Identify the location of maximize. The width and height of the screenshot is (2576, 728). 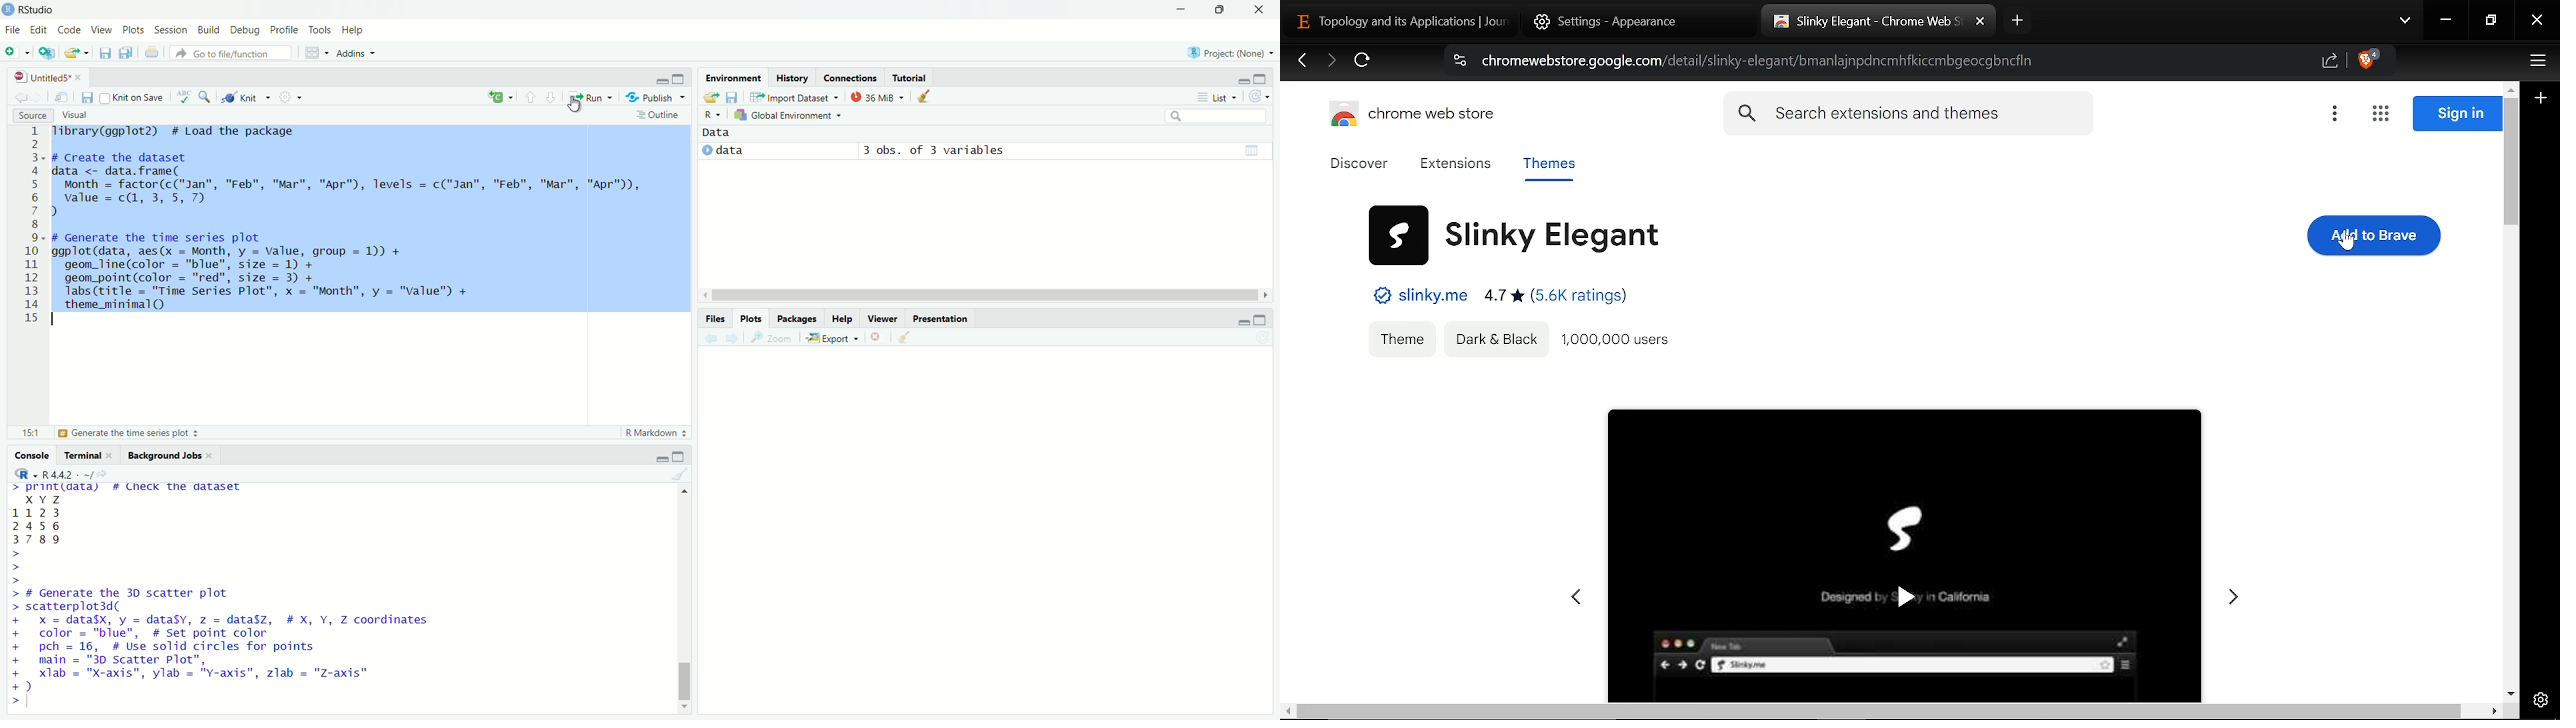
(1267, 319).